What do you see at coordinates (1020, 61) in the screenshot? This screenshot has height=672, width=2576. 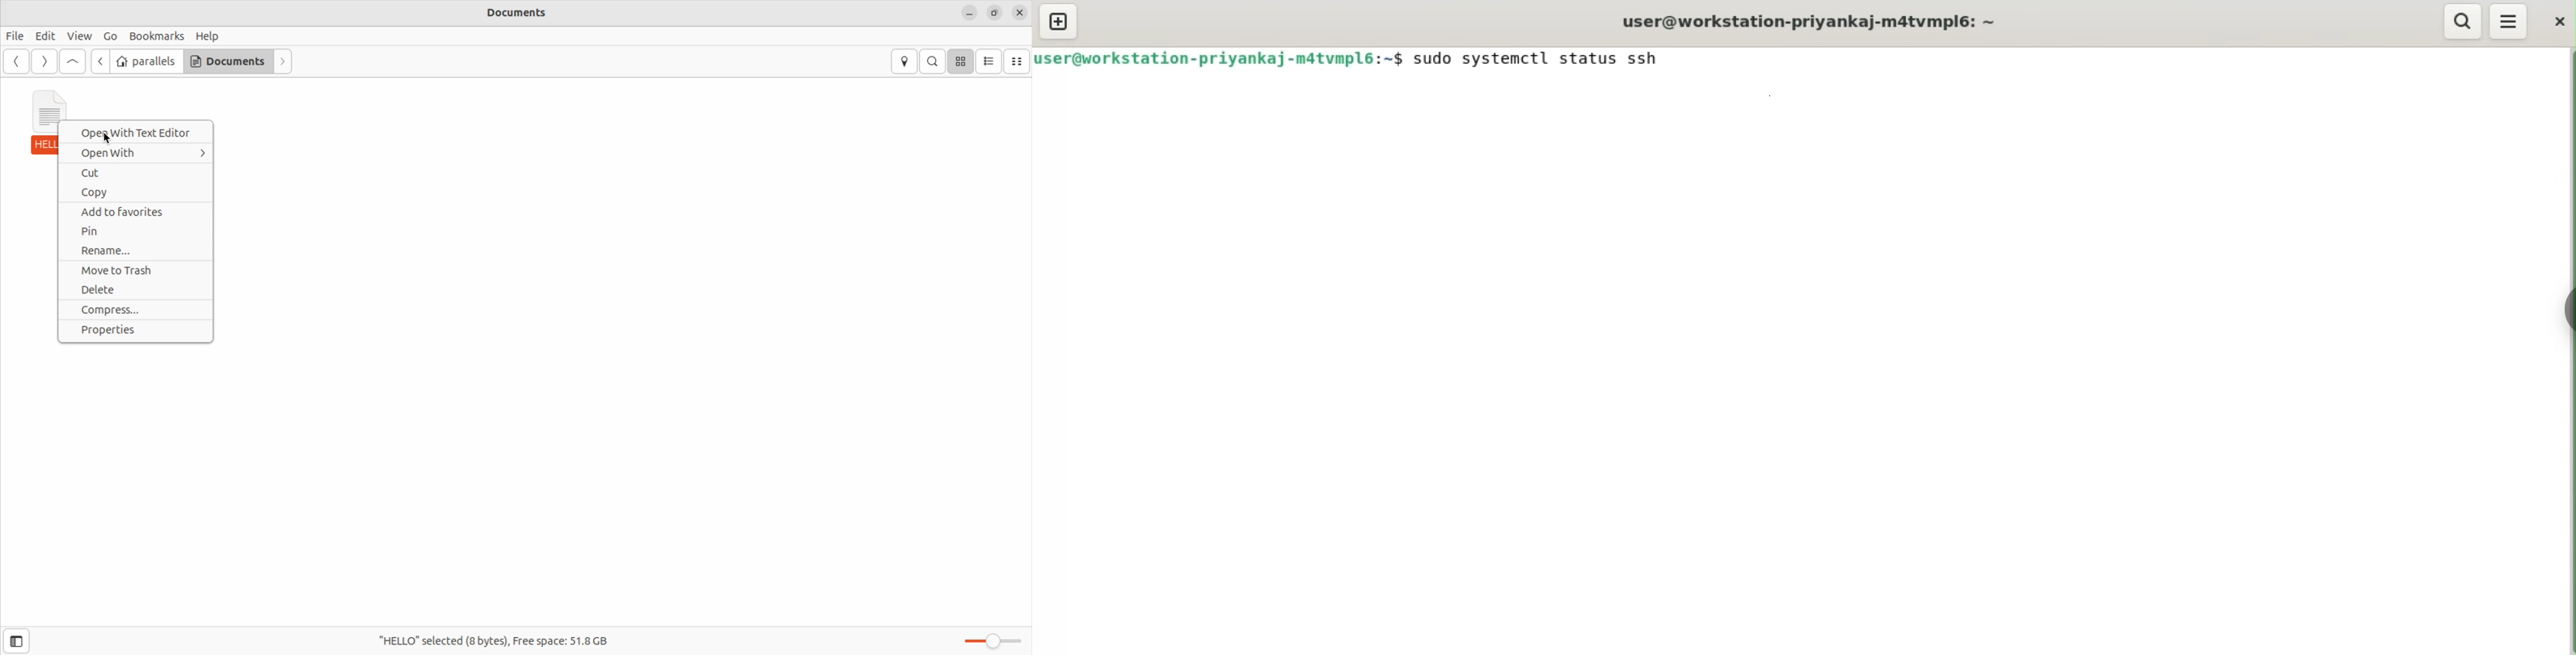 I see `compact view` at bounding box center [1020, 61].